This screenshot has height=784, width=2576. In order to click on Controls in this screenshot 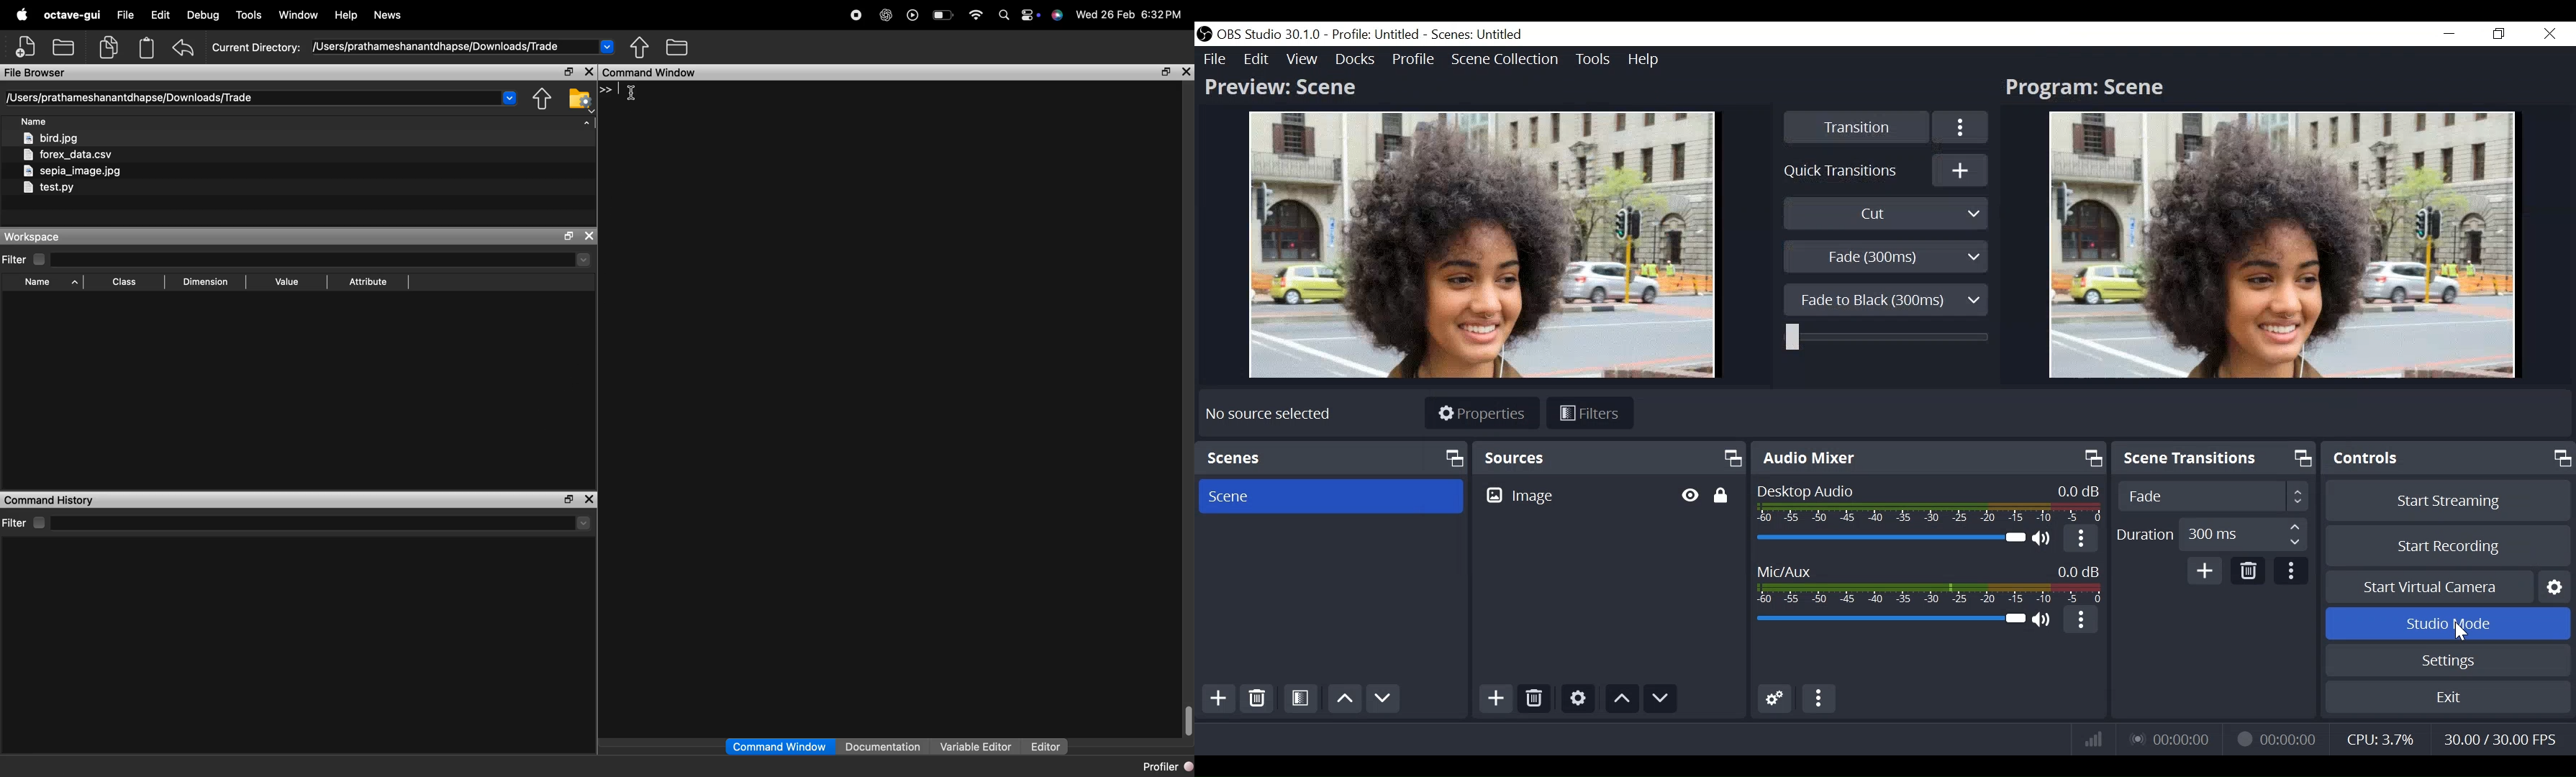, I will do `click(2448, 459)`.